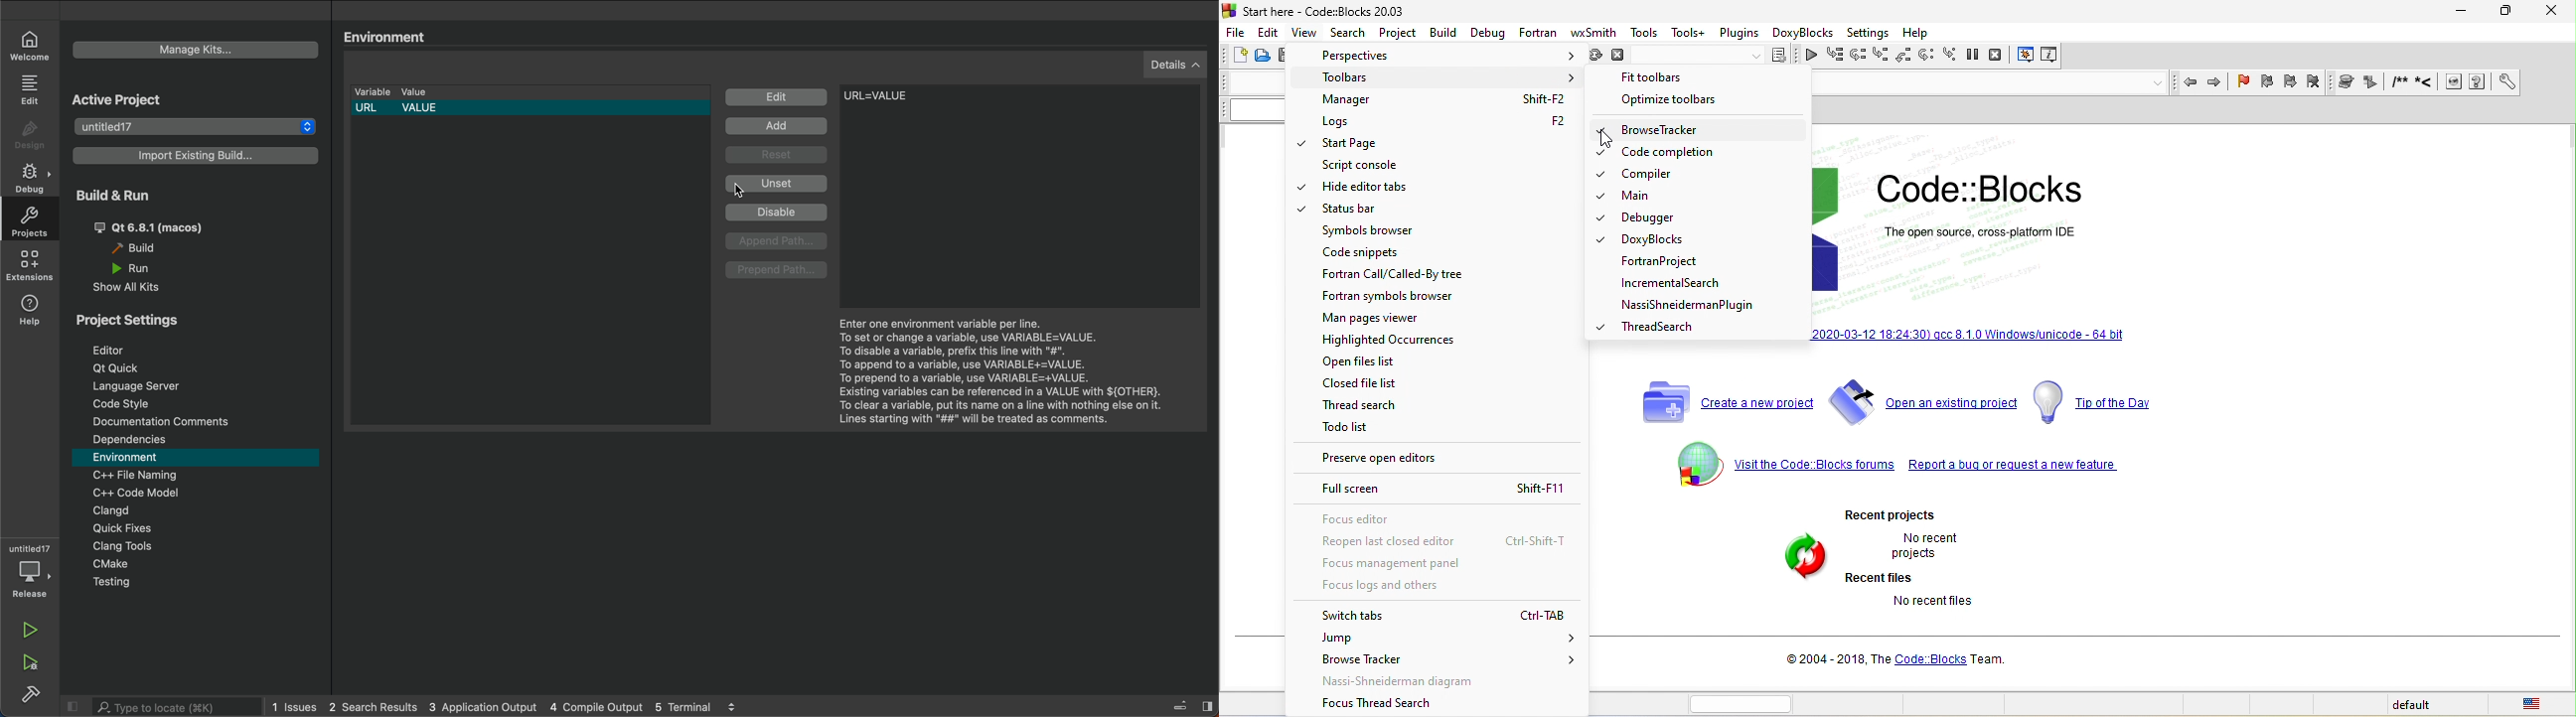 The width and height of the screenshot is (2576, 728). I want to click on next instruction, so click(1925, 56).